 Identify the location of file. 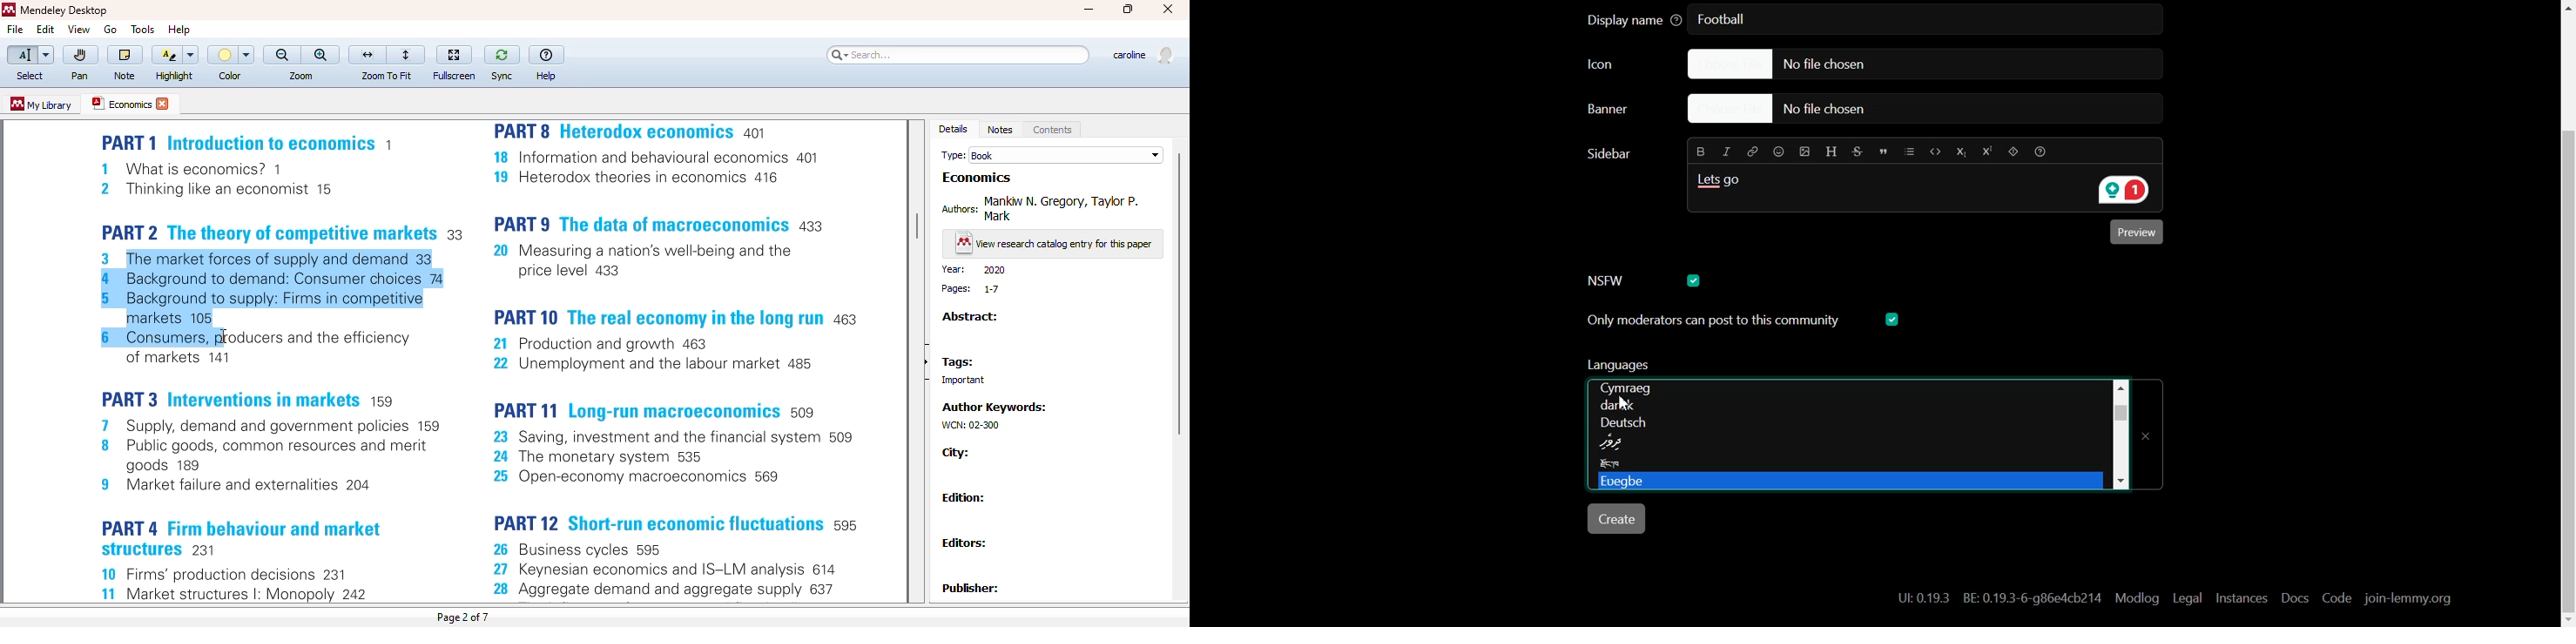
(14, 30).